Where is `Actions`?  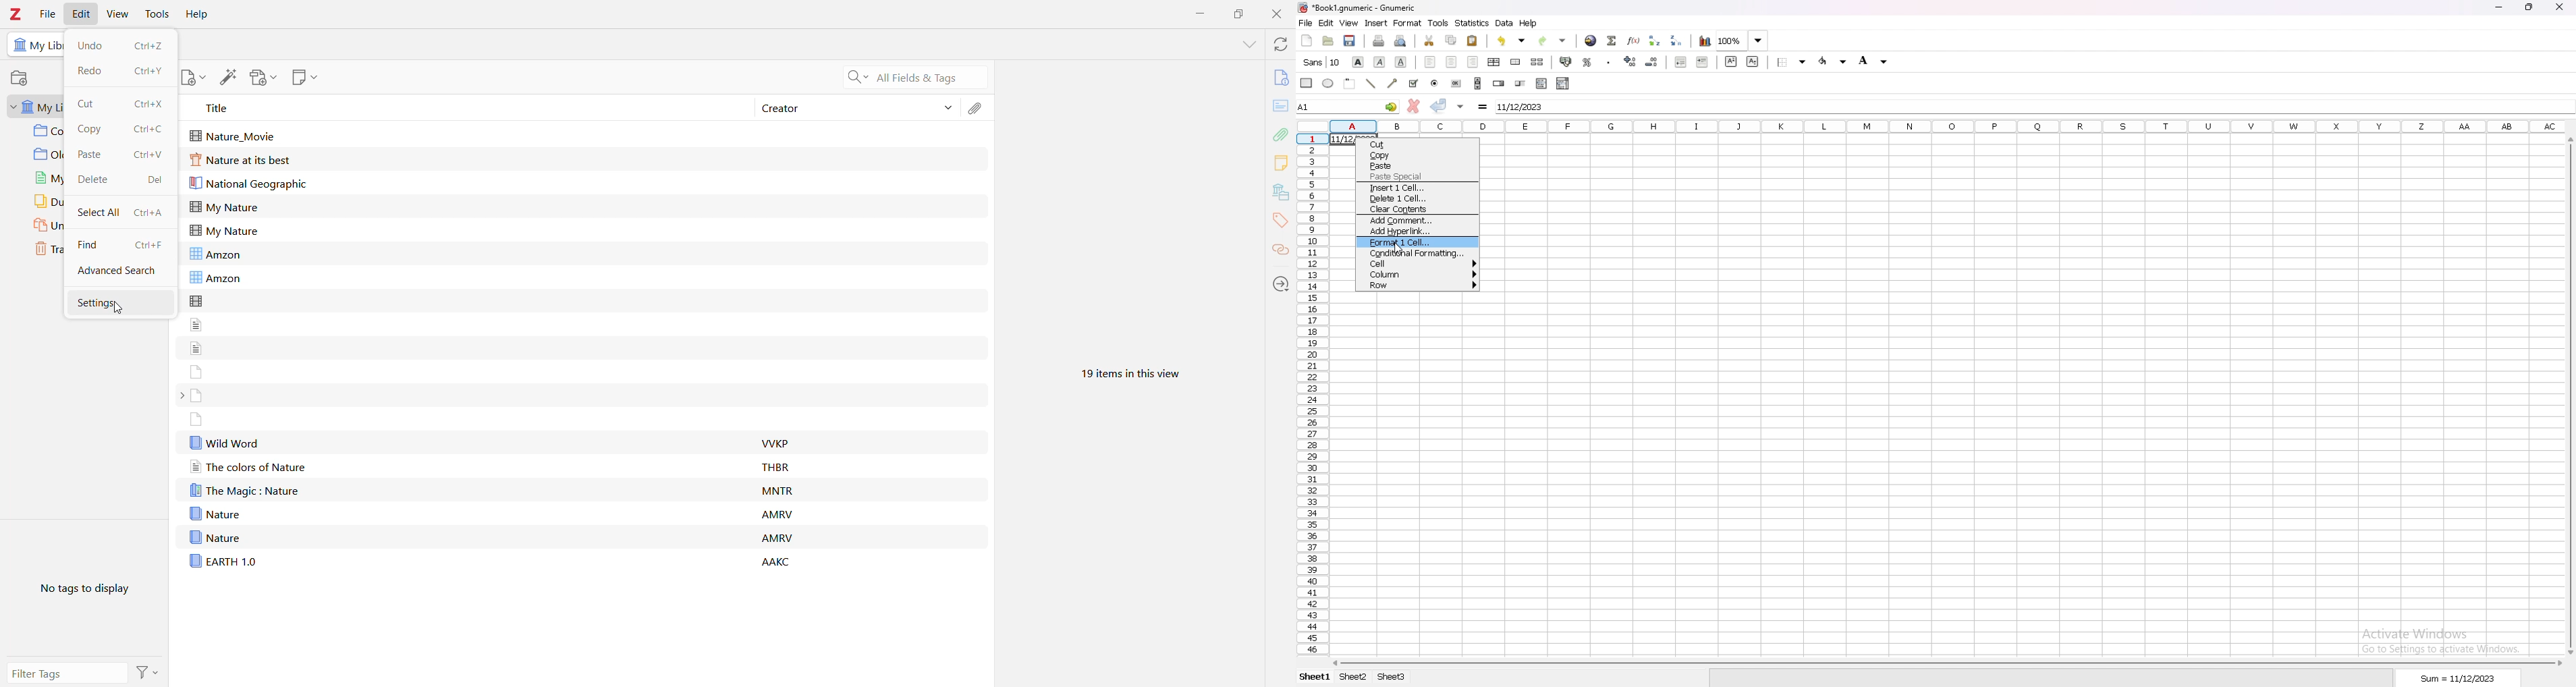
Actions is located at coordinates (150, 671).